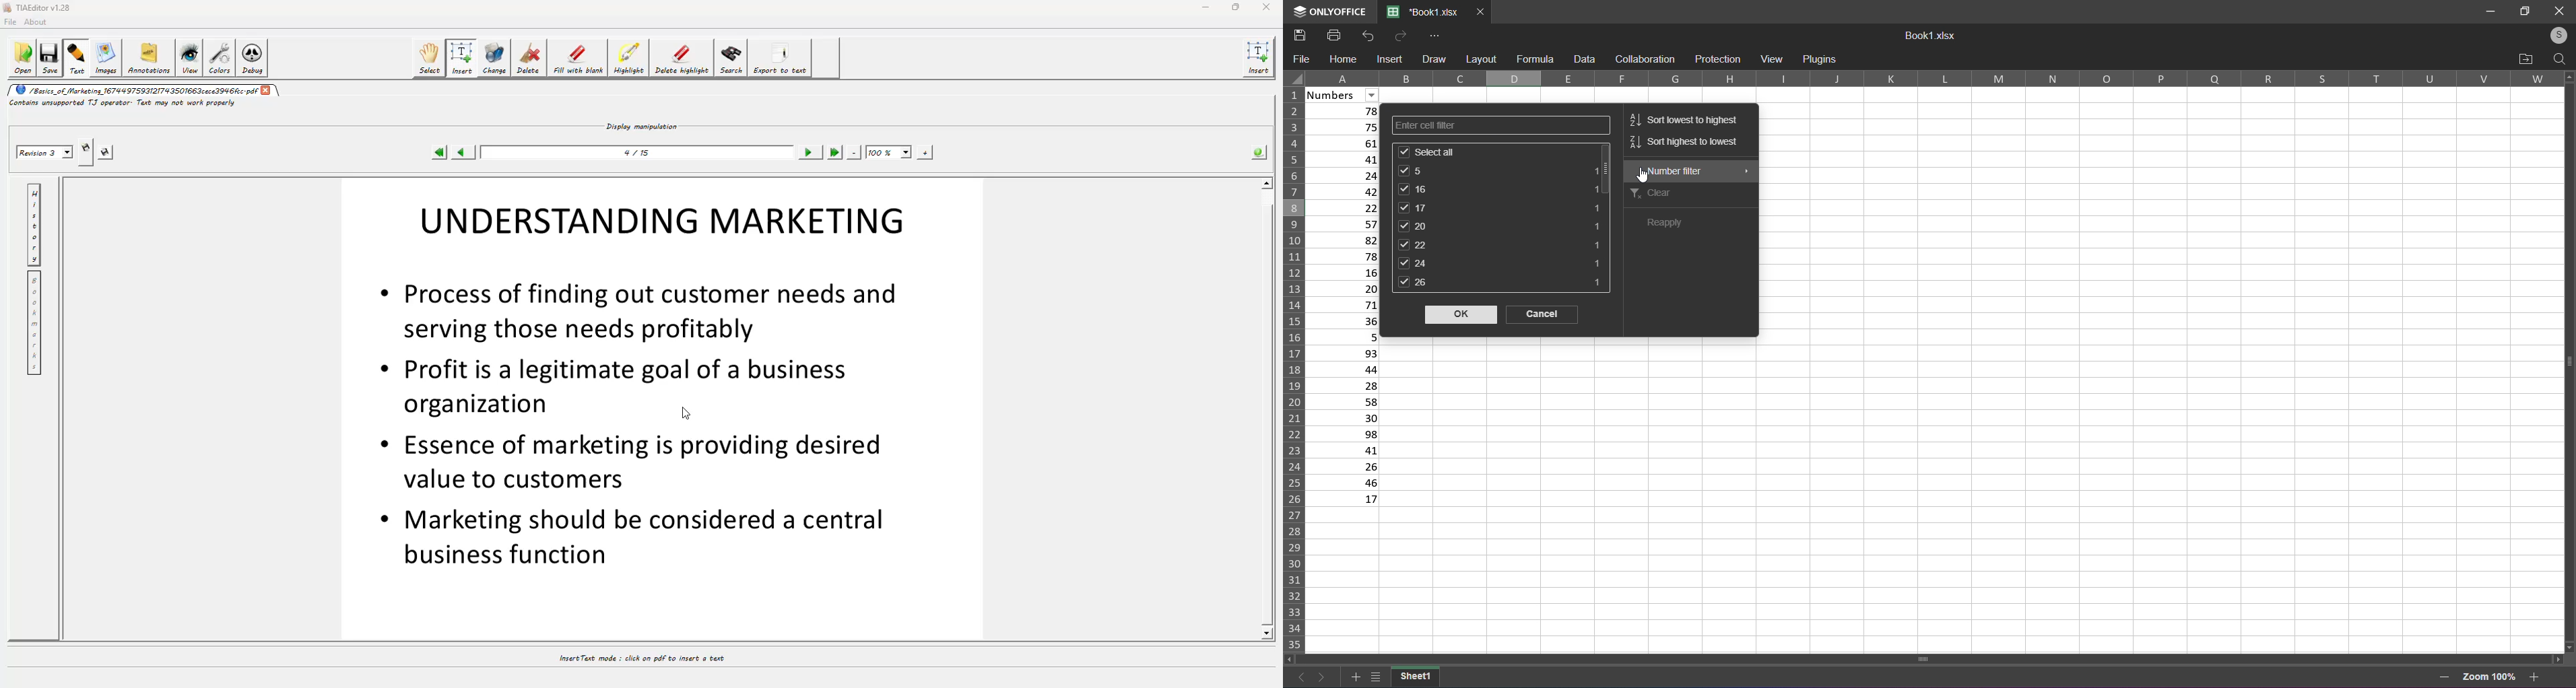 The width and height of the screenshot is (2576, 700). What do you see at coordinates (2444, 677) in the screenshot?
I see `Zoom out` at bounding box center [2444, 677].